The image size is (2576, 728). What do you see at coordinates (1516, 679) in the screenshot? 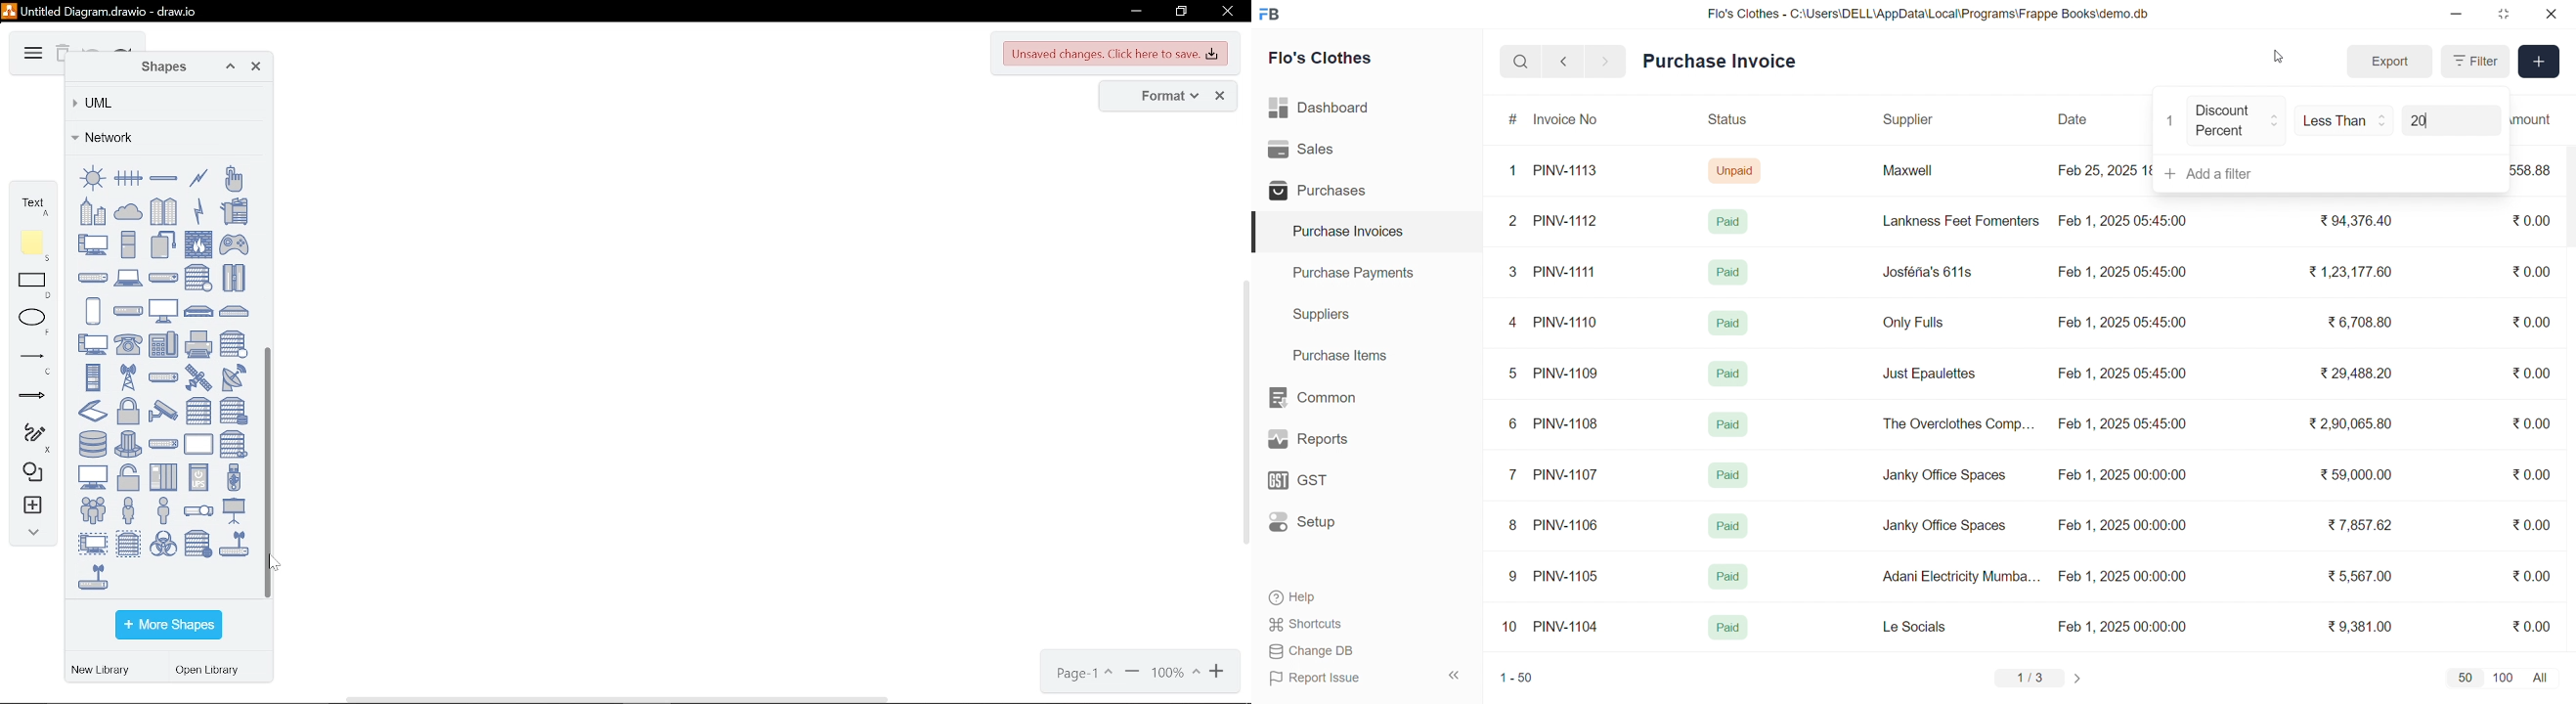
I see `1-50` at bounding box center [1516, 679].